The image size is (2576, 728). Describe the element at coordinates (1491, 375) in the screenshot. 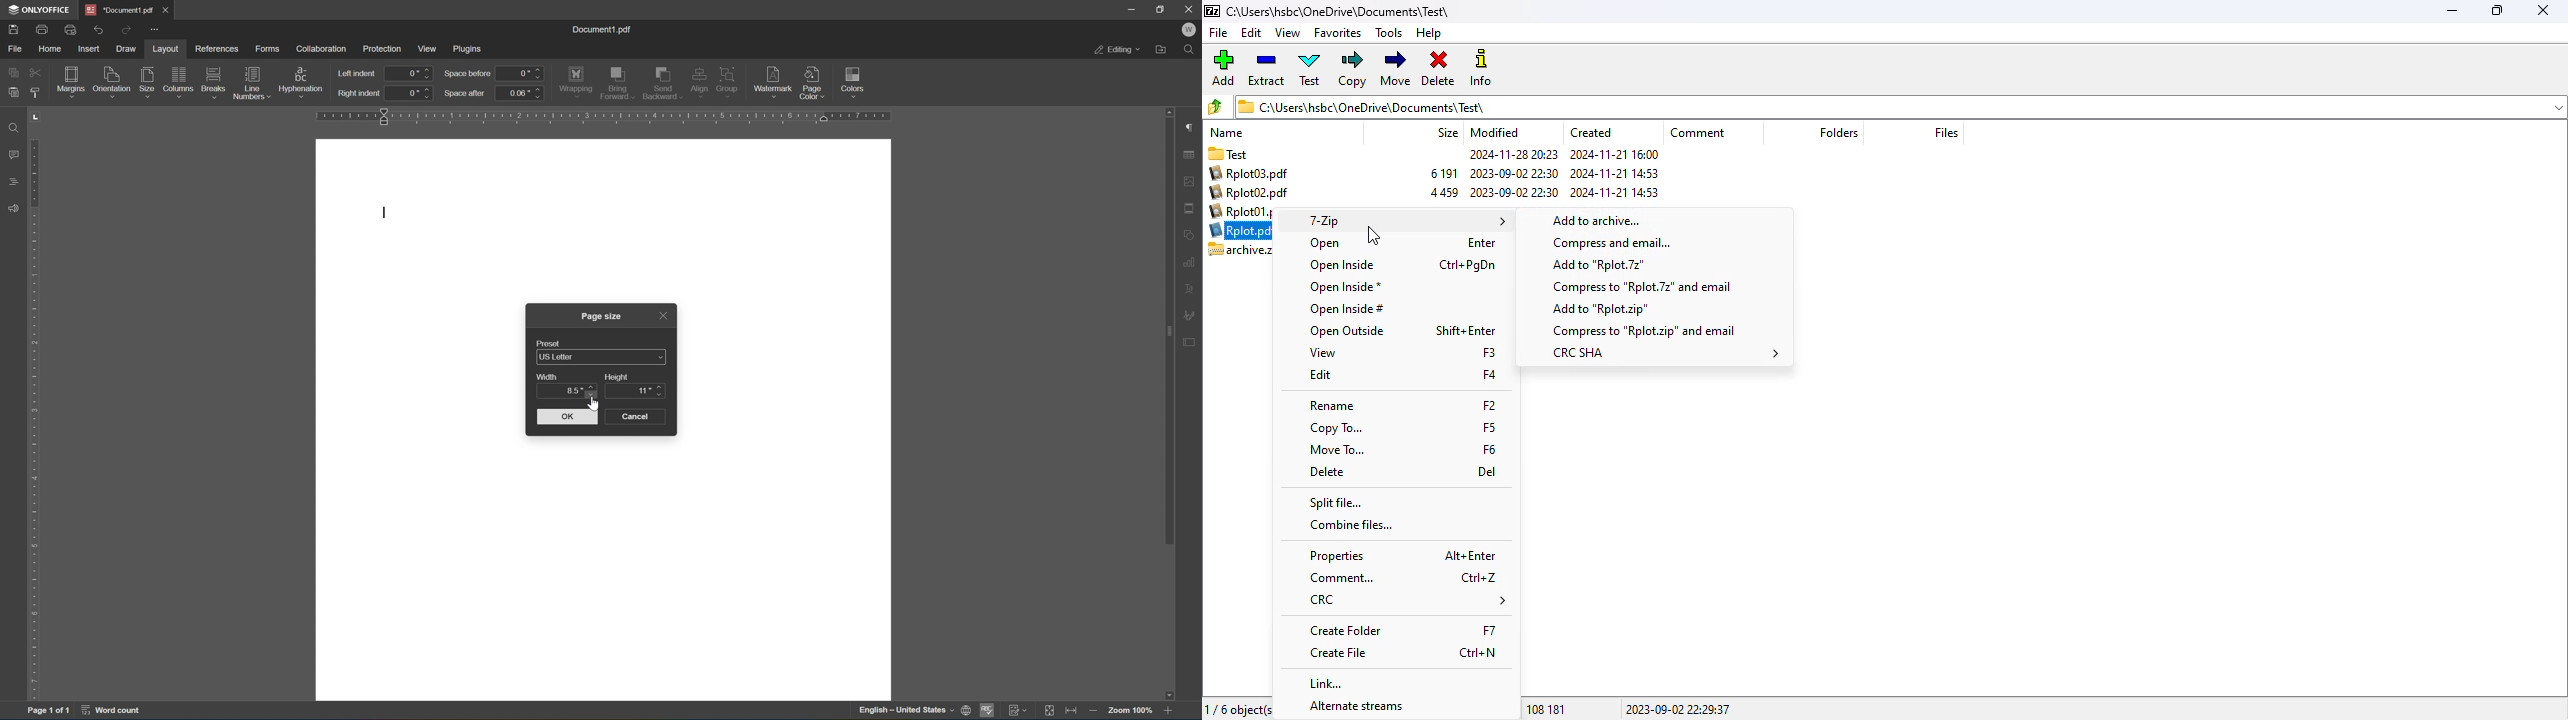

I see `shortcut for edit` at that location.